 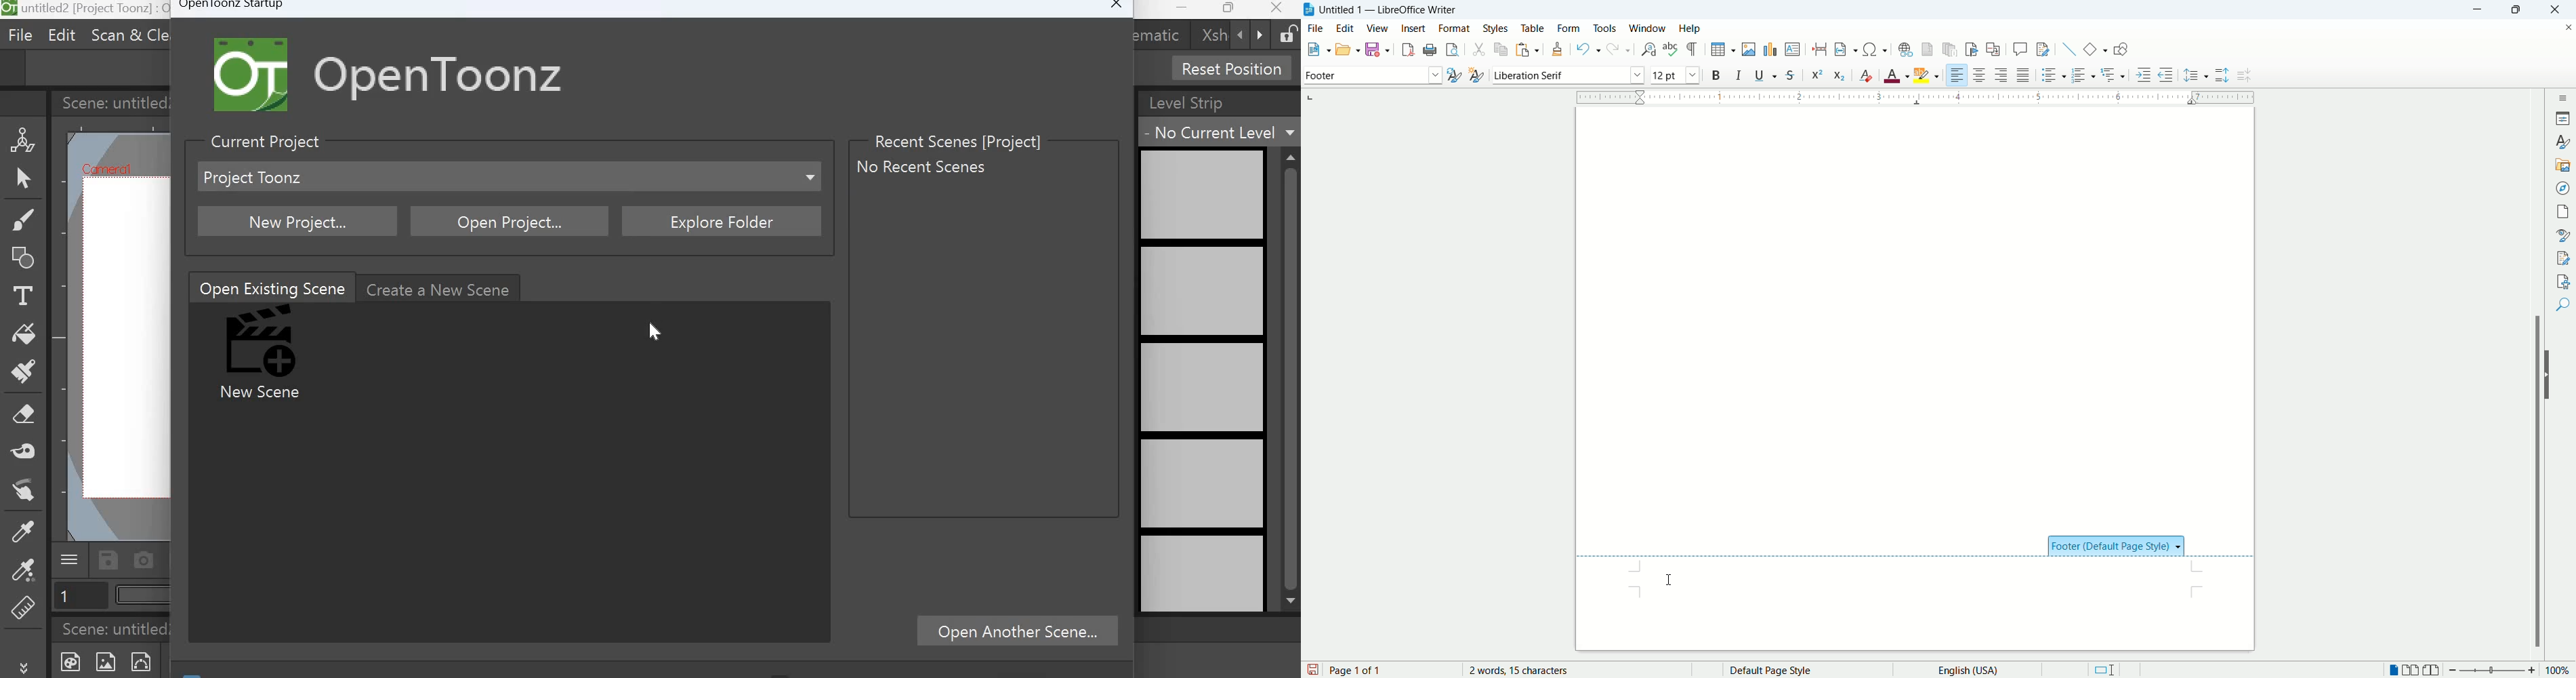 What do you see at coordinates (1310, 10) in the screenshot?
I see `application icon` at bounding box center [1310, 10].